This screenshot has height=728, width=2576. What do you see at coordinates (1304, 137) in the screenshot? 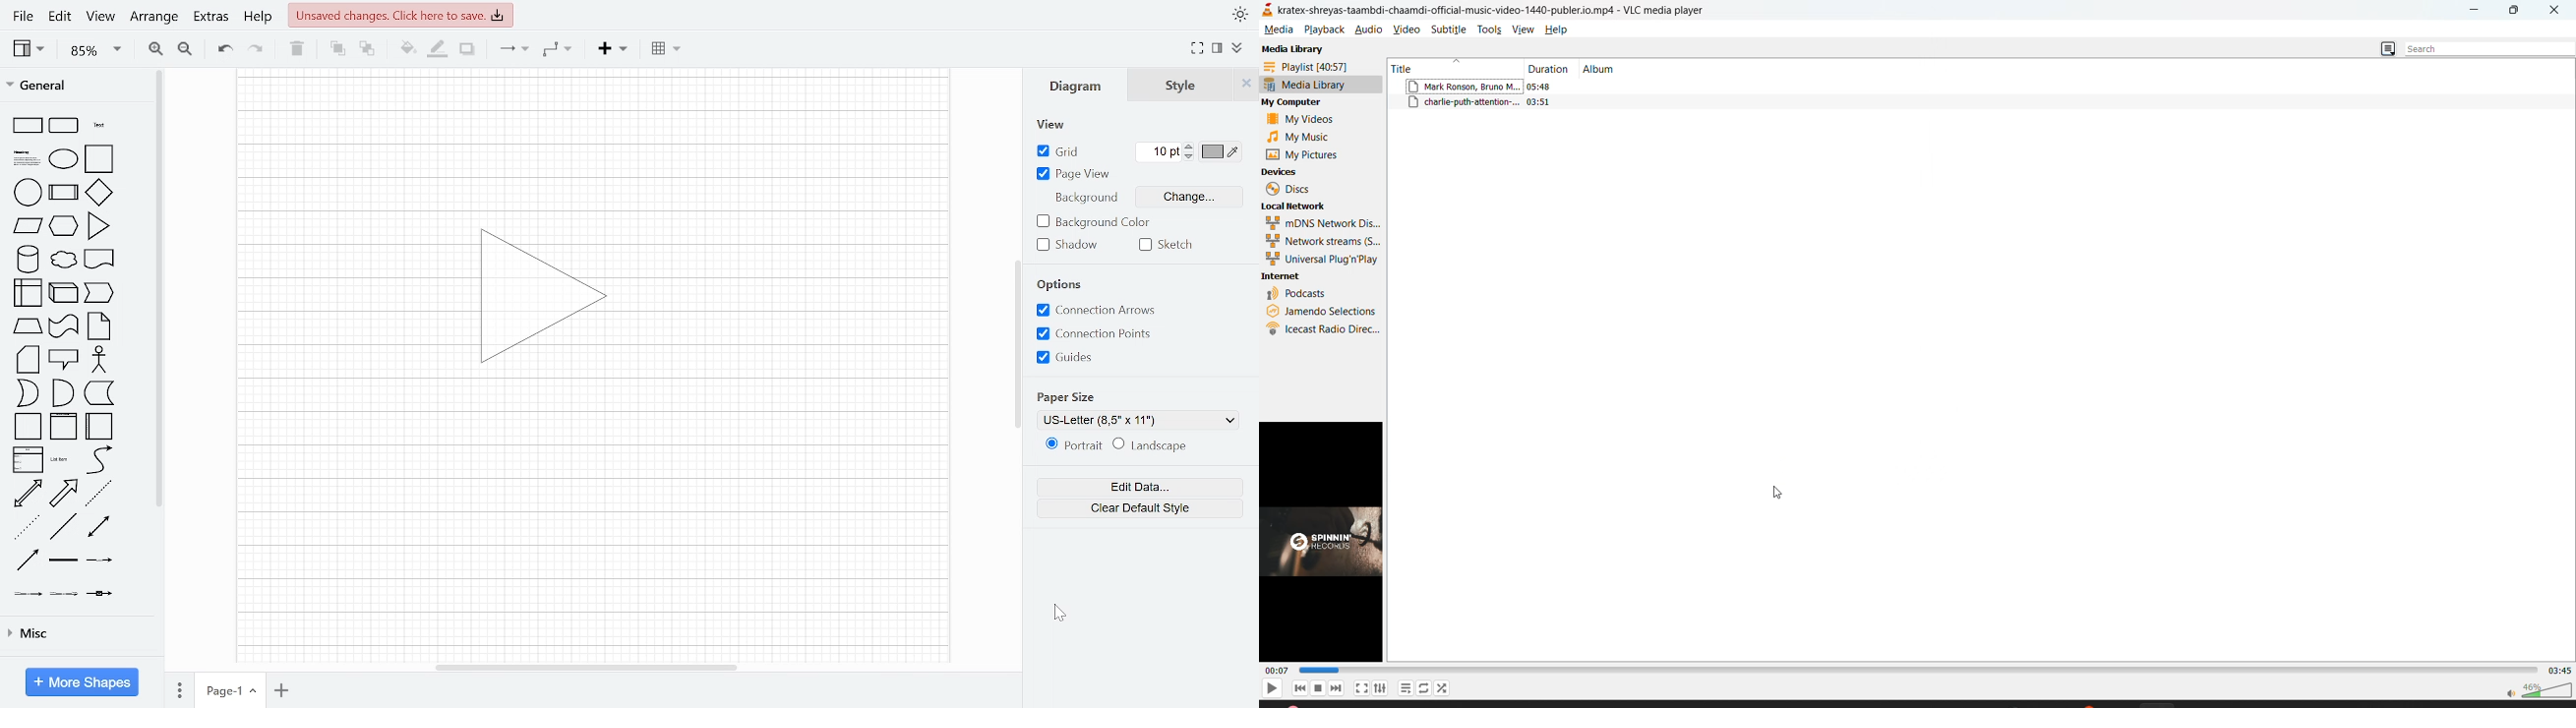
I see `music` at bounding box center [1304, 137].